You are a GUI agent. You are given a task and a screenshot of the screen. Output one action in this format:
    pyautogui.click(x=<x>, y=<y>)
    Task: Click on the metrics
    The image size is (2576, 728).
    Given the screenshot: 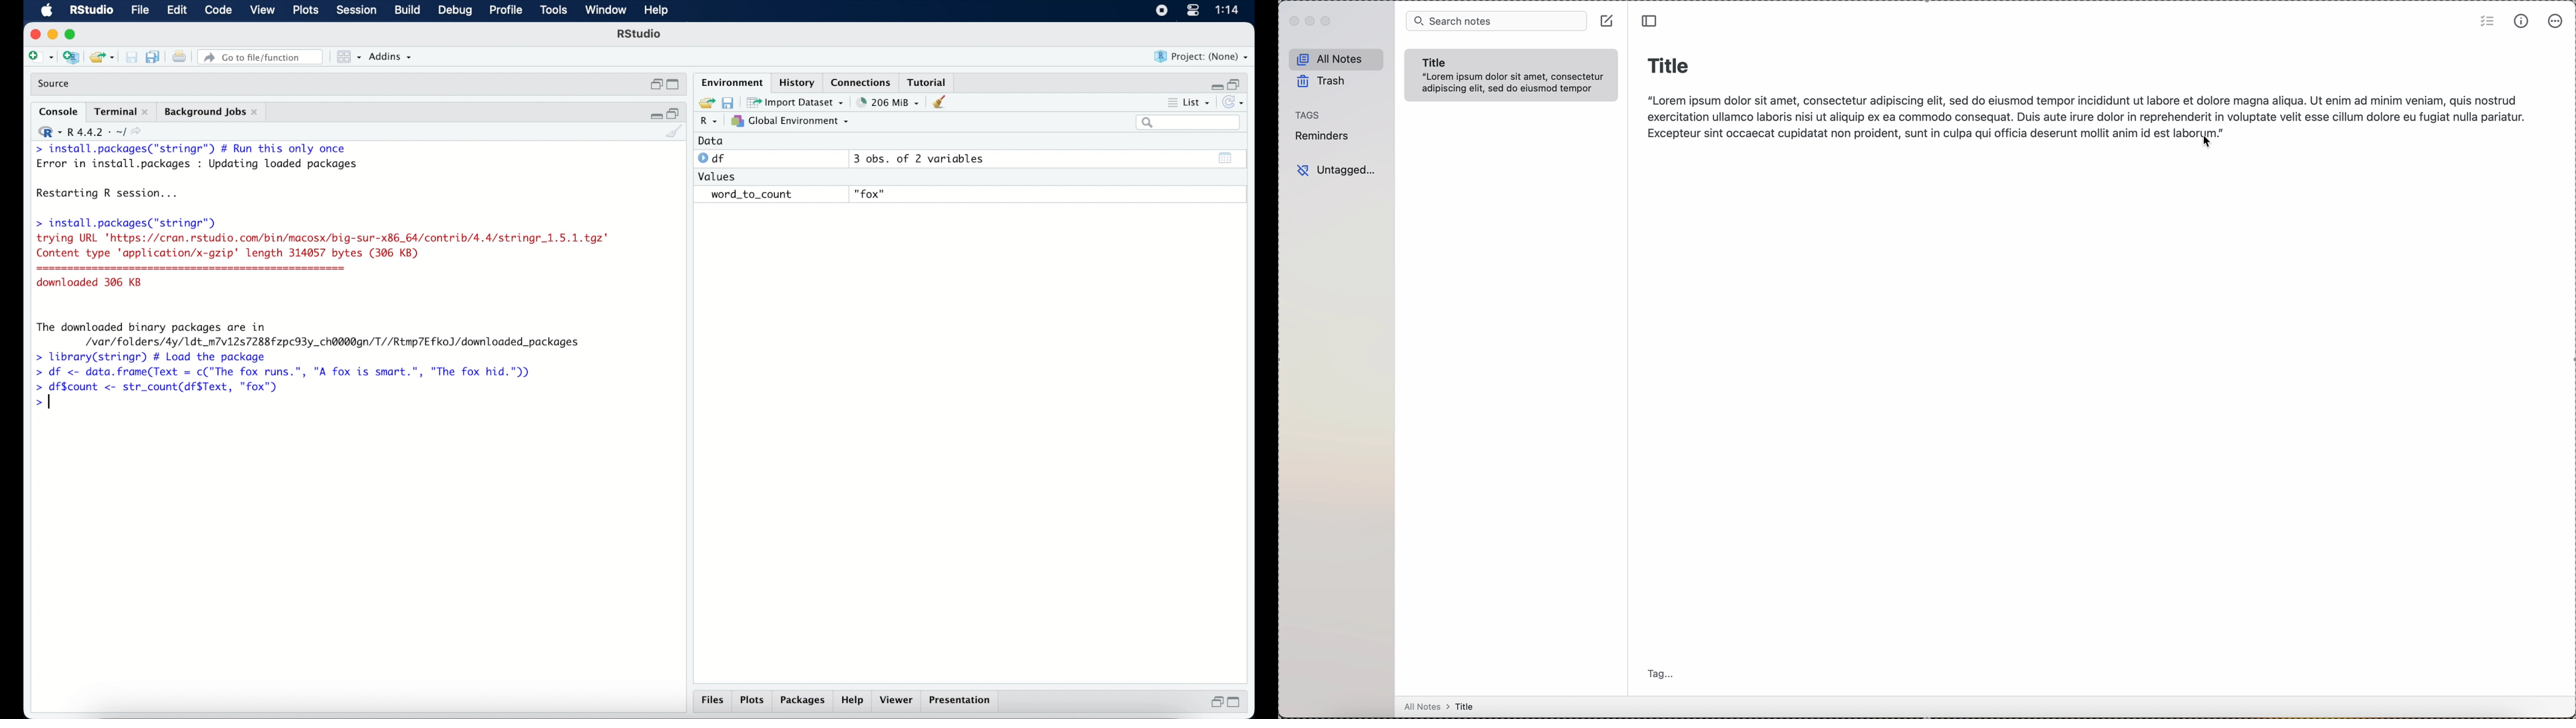 What is the action you would take?
    pyautogui.click(x=2522, y=22)
    